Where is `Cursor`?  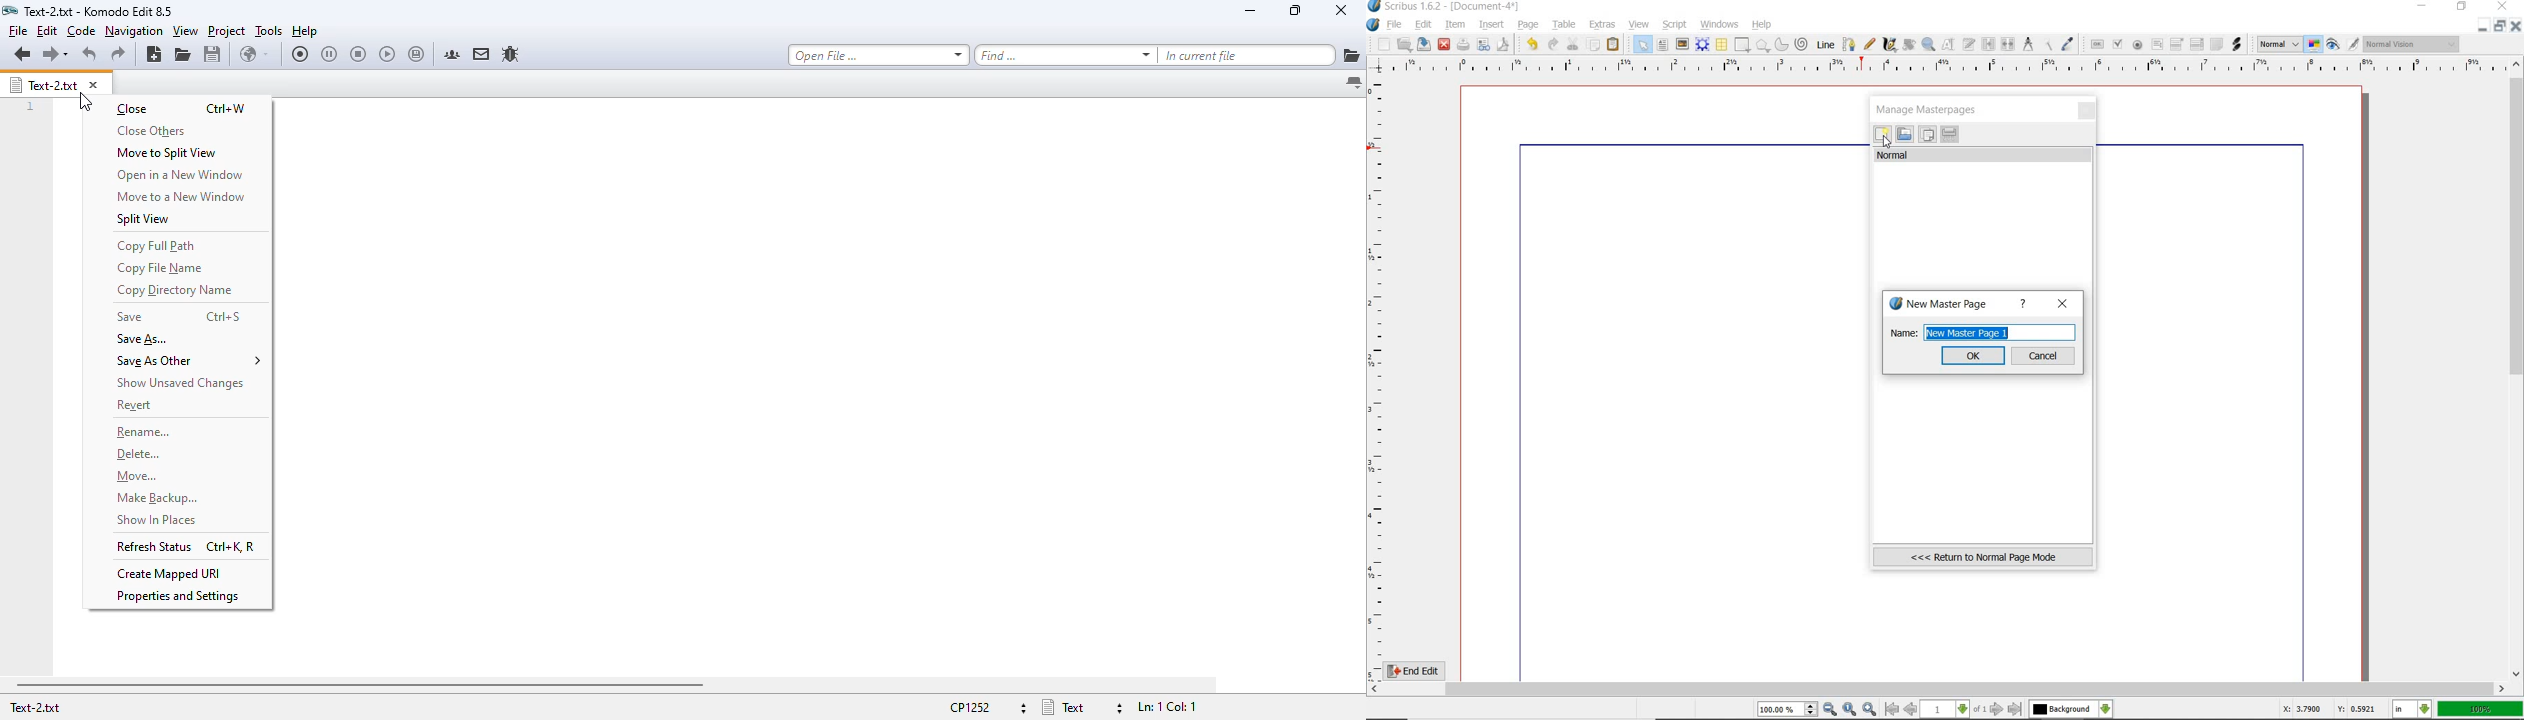 Cursor is located at coordinates (1887, 141).